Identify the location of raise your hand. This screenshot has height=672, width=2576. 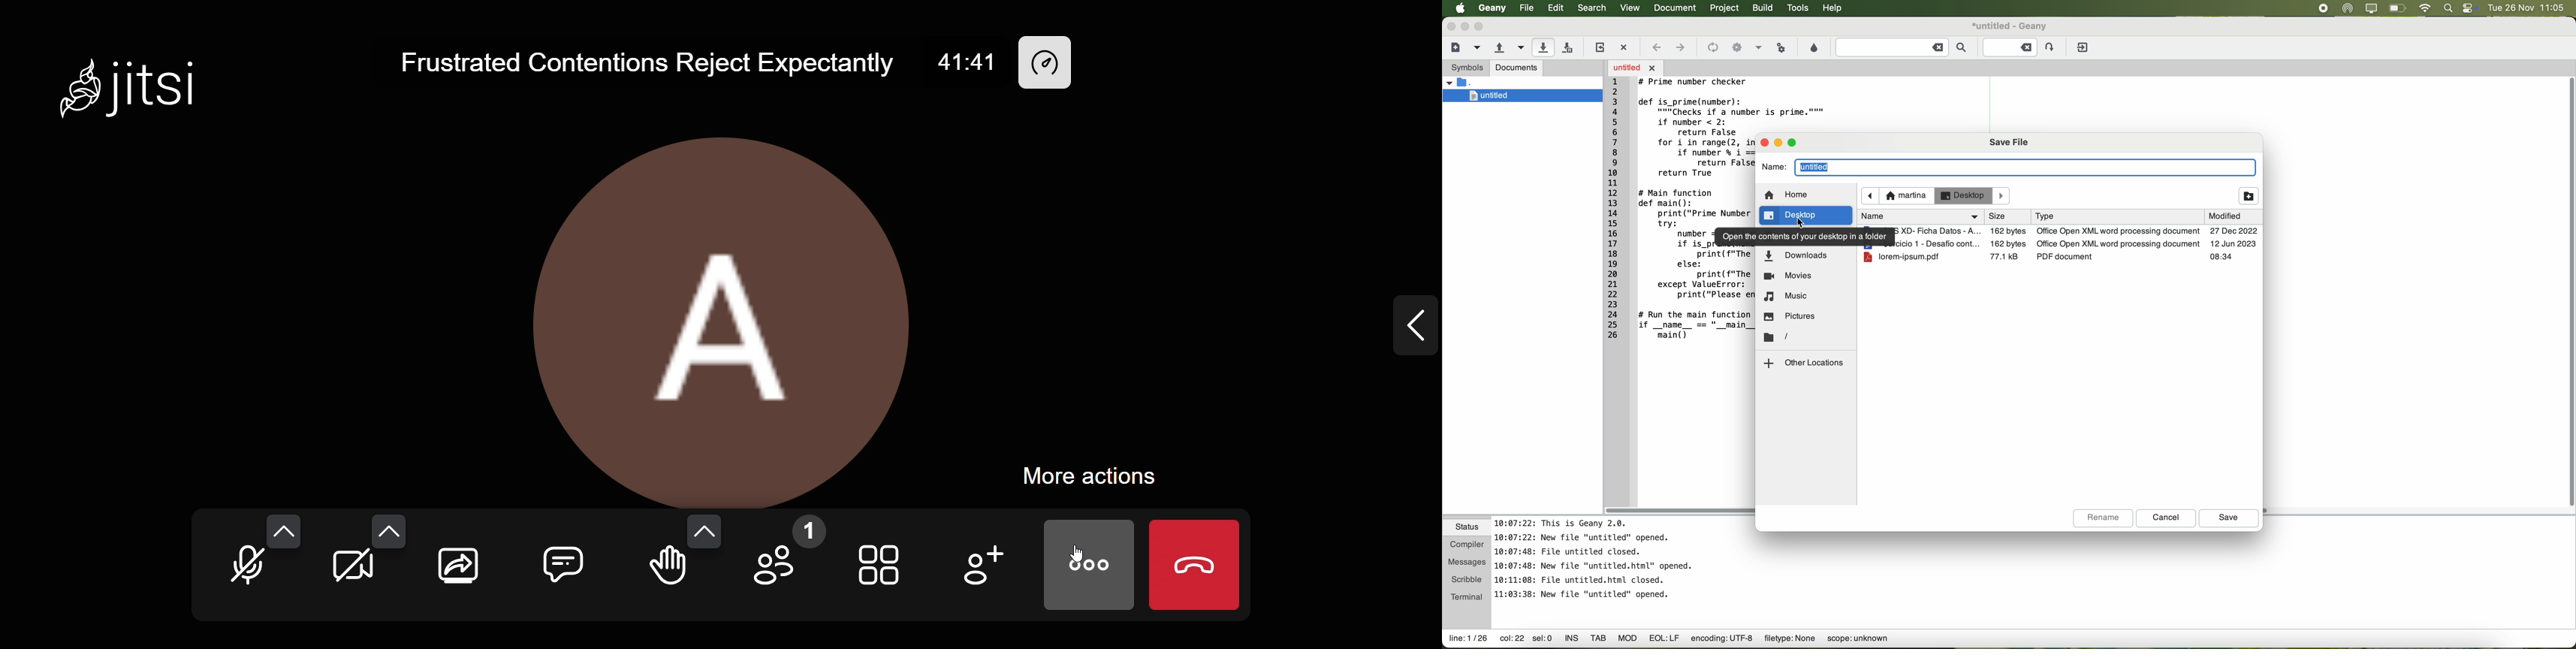
(666, 572).